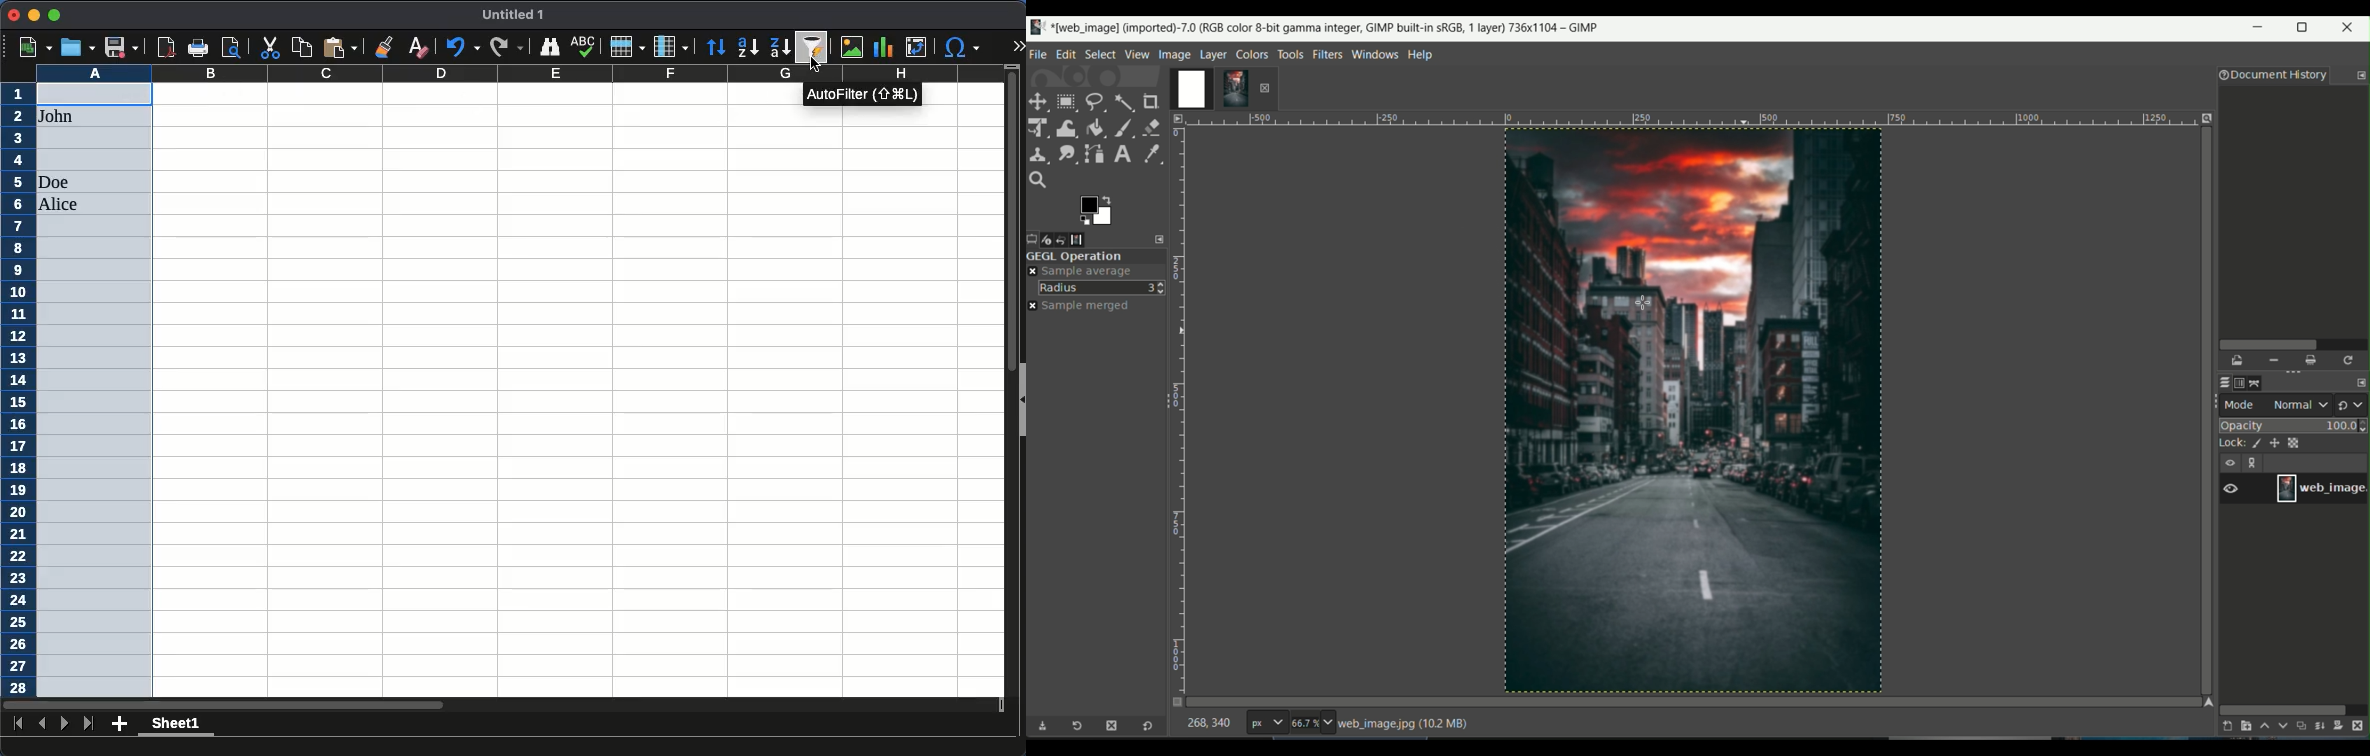  What do you see at coordinates (1066, 153) in the screenshot?
I see `smudge tool` at bounding box center [1066, 153].